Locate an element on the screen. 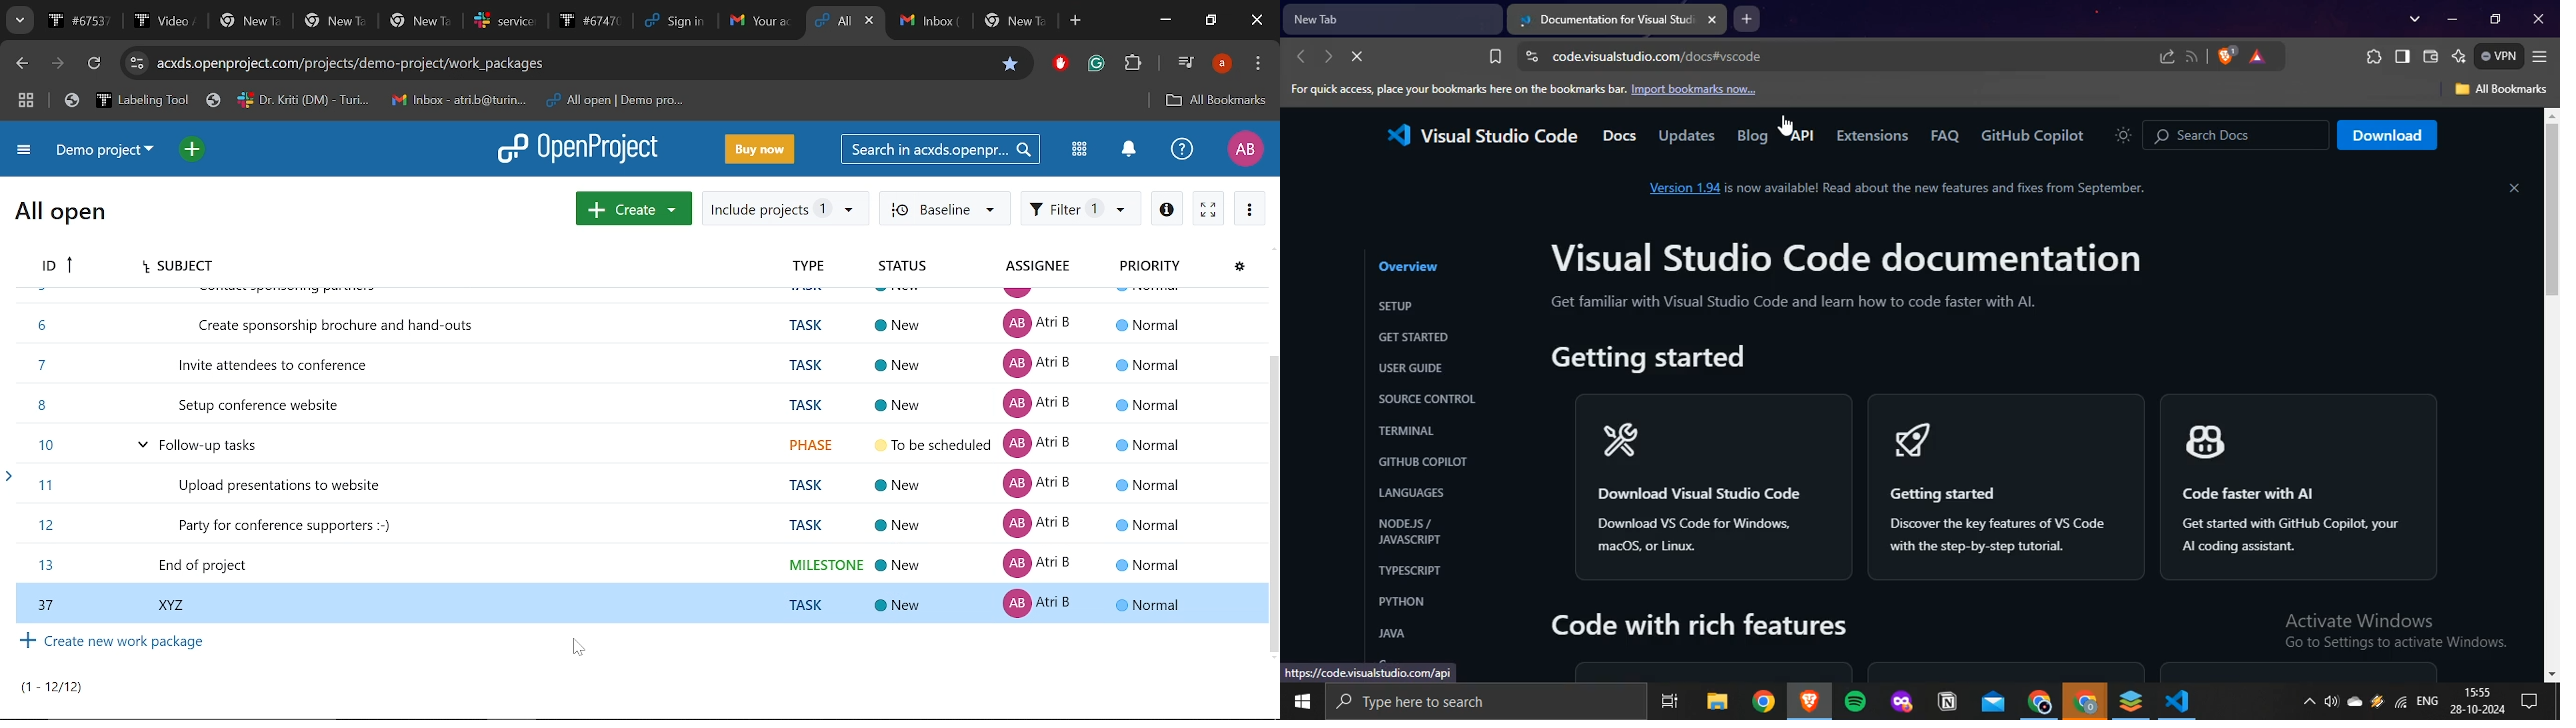 The image size is (2576, 728). More actions is located at coordinates (1252, 208).